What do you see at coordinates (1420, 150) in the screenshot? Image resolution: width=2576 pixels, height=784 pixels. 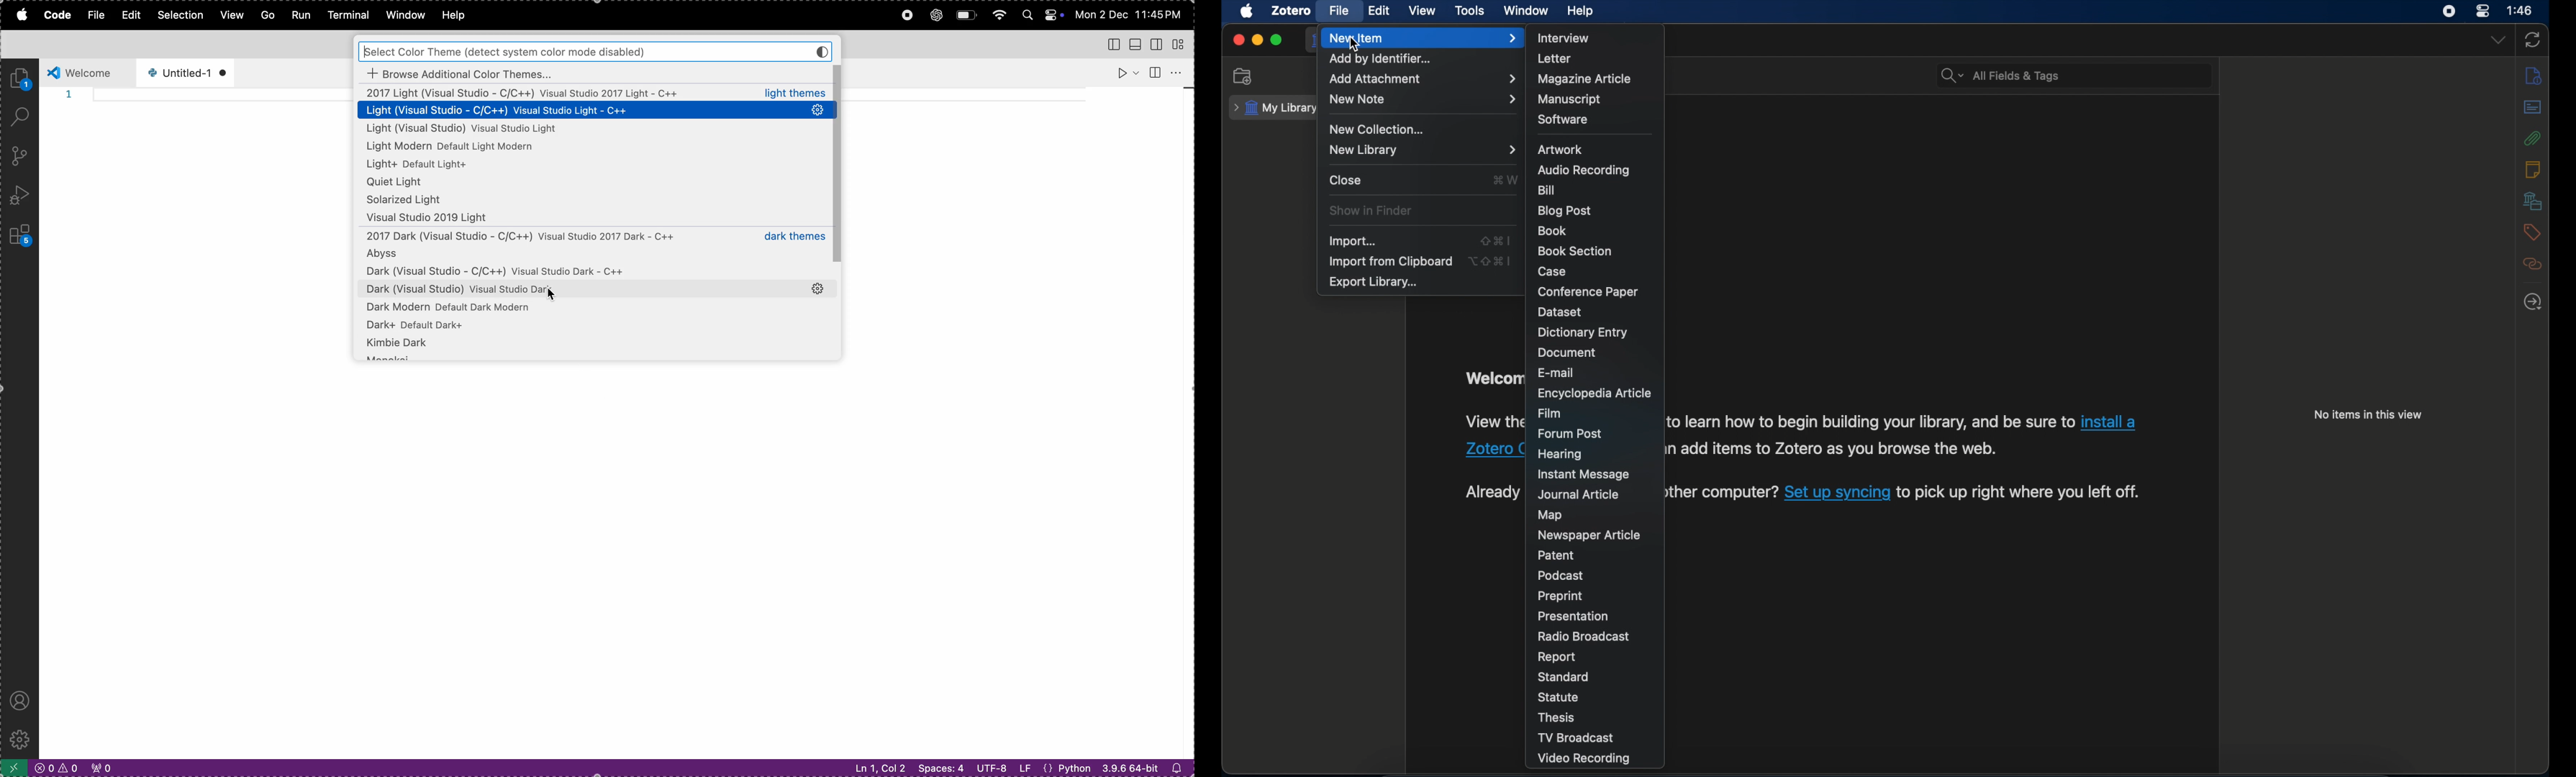 I see `new library` at bounding box center [1420, 150].